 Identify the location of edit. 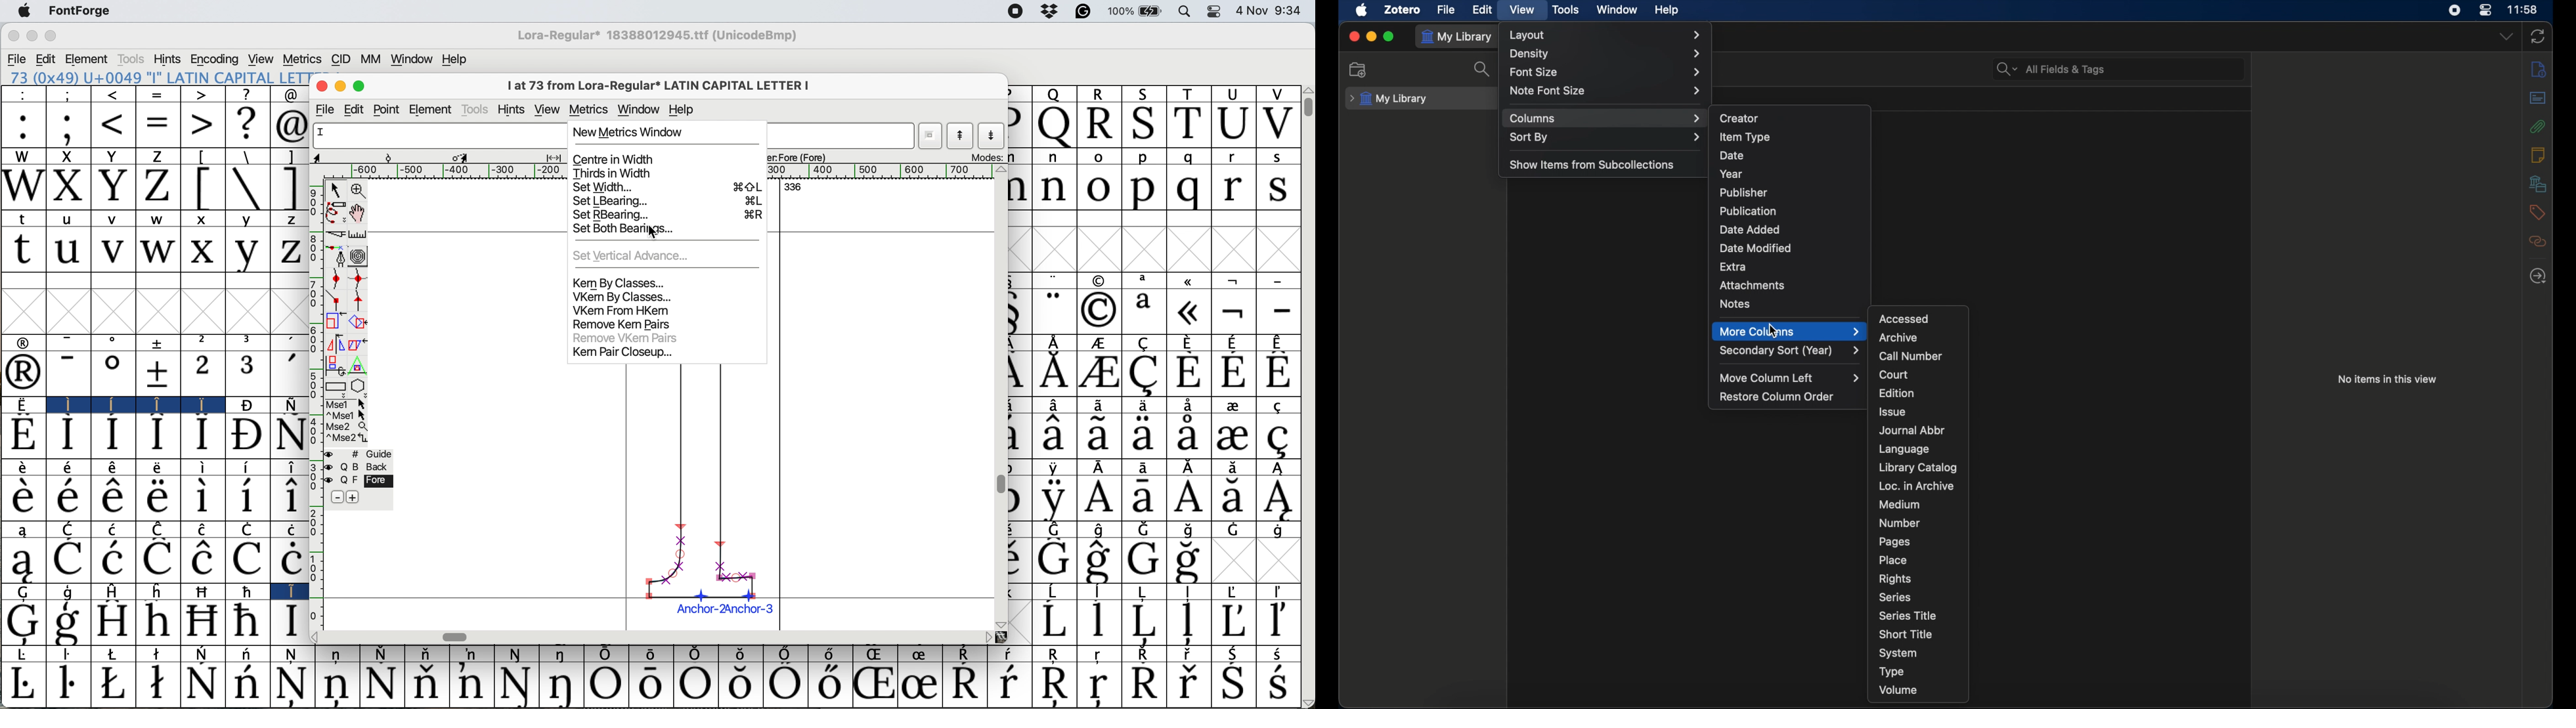
(46, 59).